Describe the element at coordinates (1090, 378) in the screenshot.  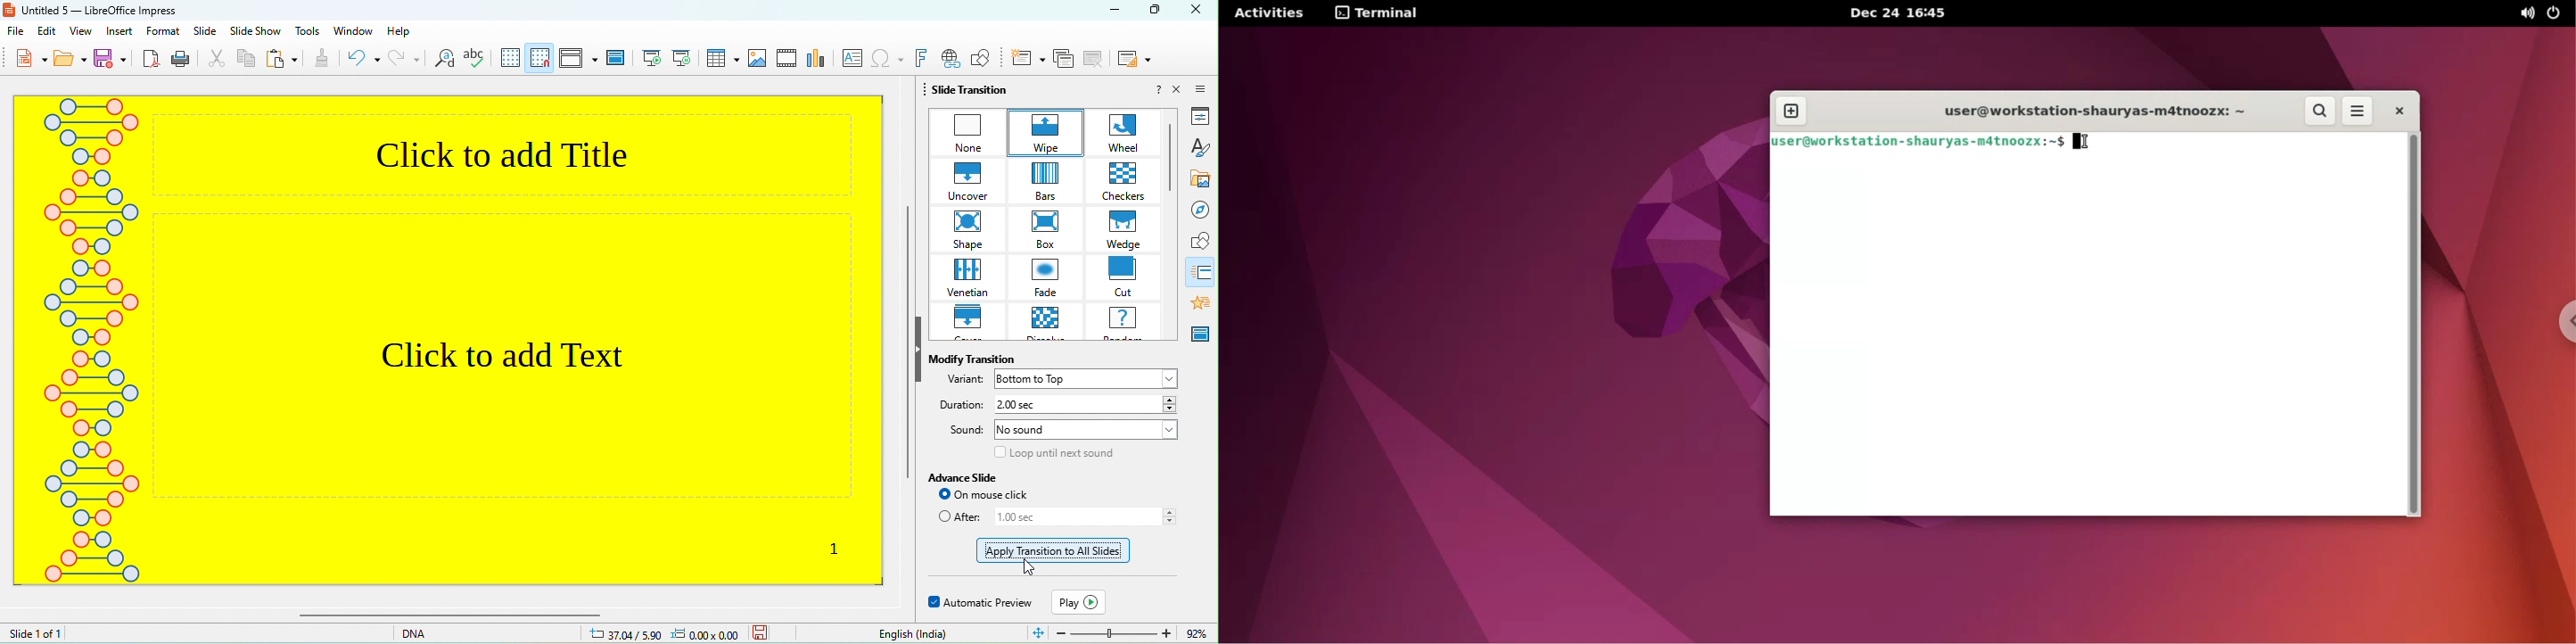
I see `bottom to up` at that location.